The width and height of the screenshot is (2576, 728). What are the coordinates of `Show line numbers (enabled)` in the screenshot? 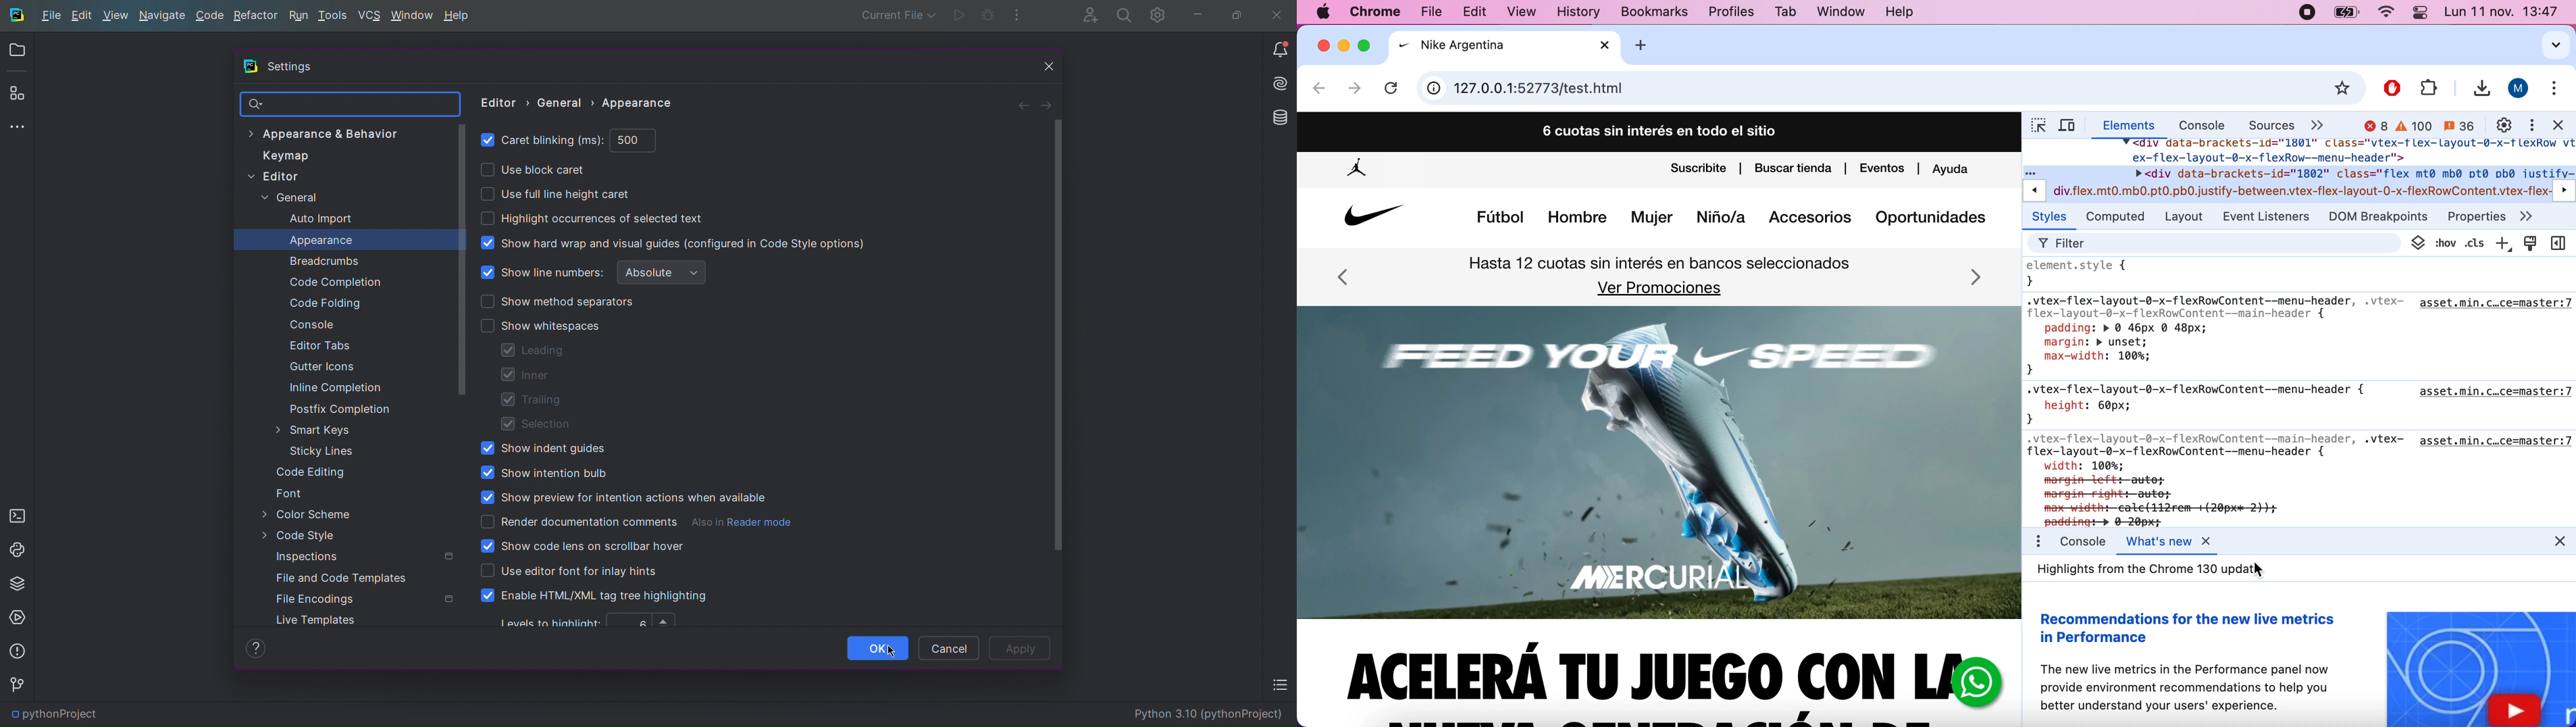 It's located at (542, 272).